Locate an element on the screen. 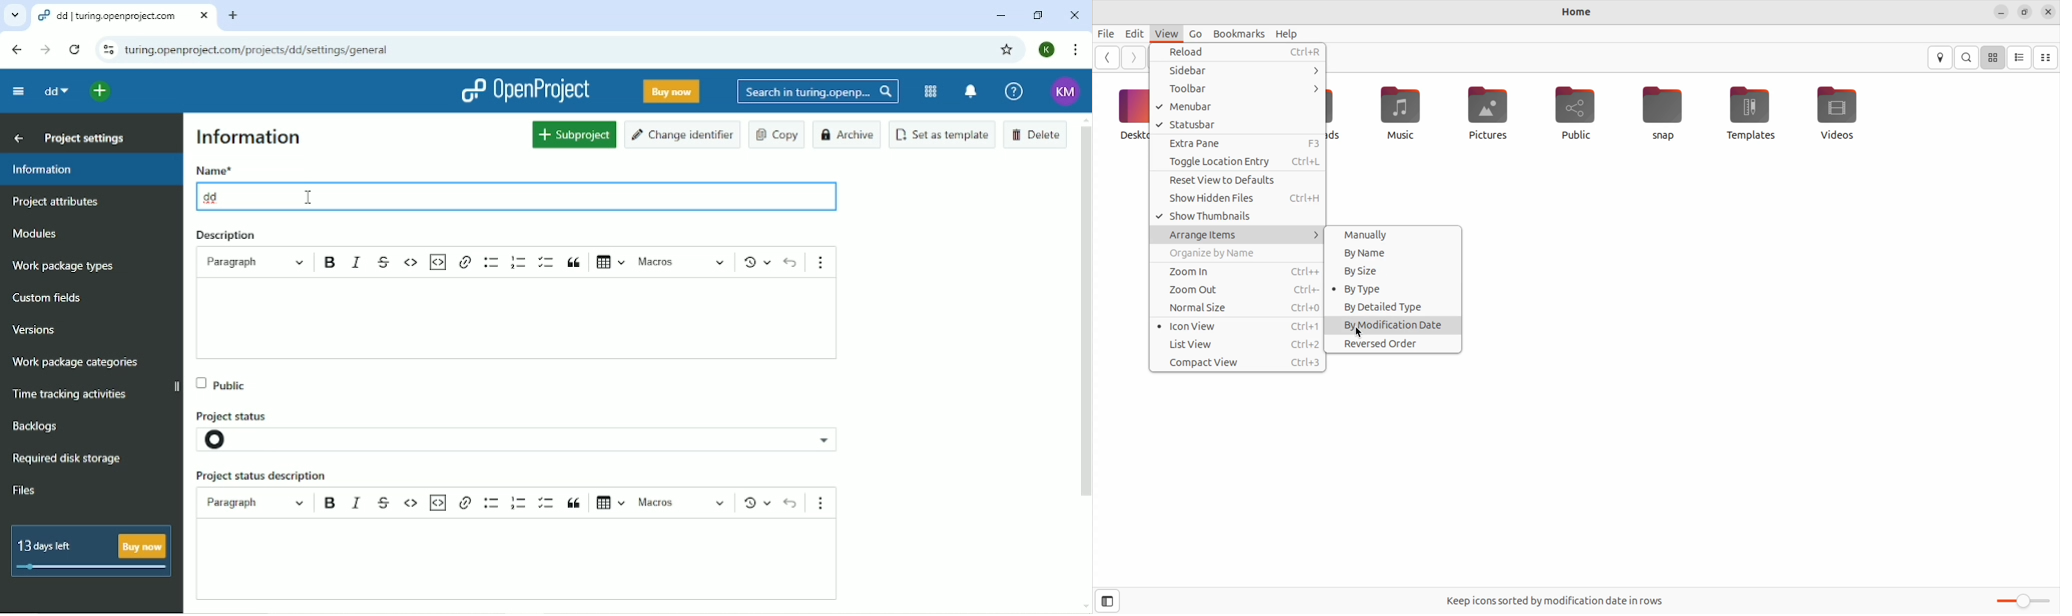 This screenshot has height=616, width=2072. Versions is located at coordinates (34, 331).